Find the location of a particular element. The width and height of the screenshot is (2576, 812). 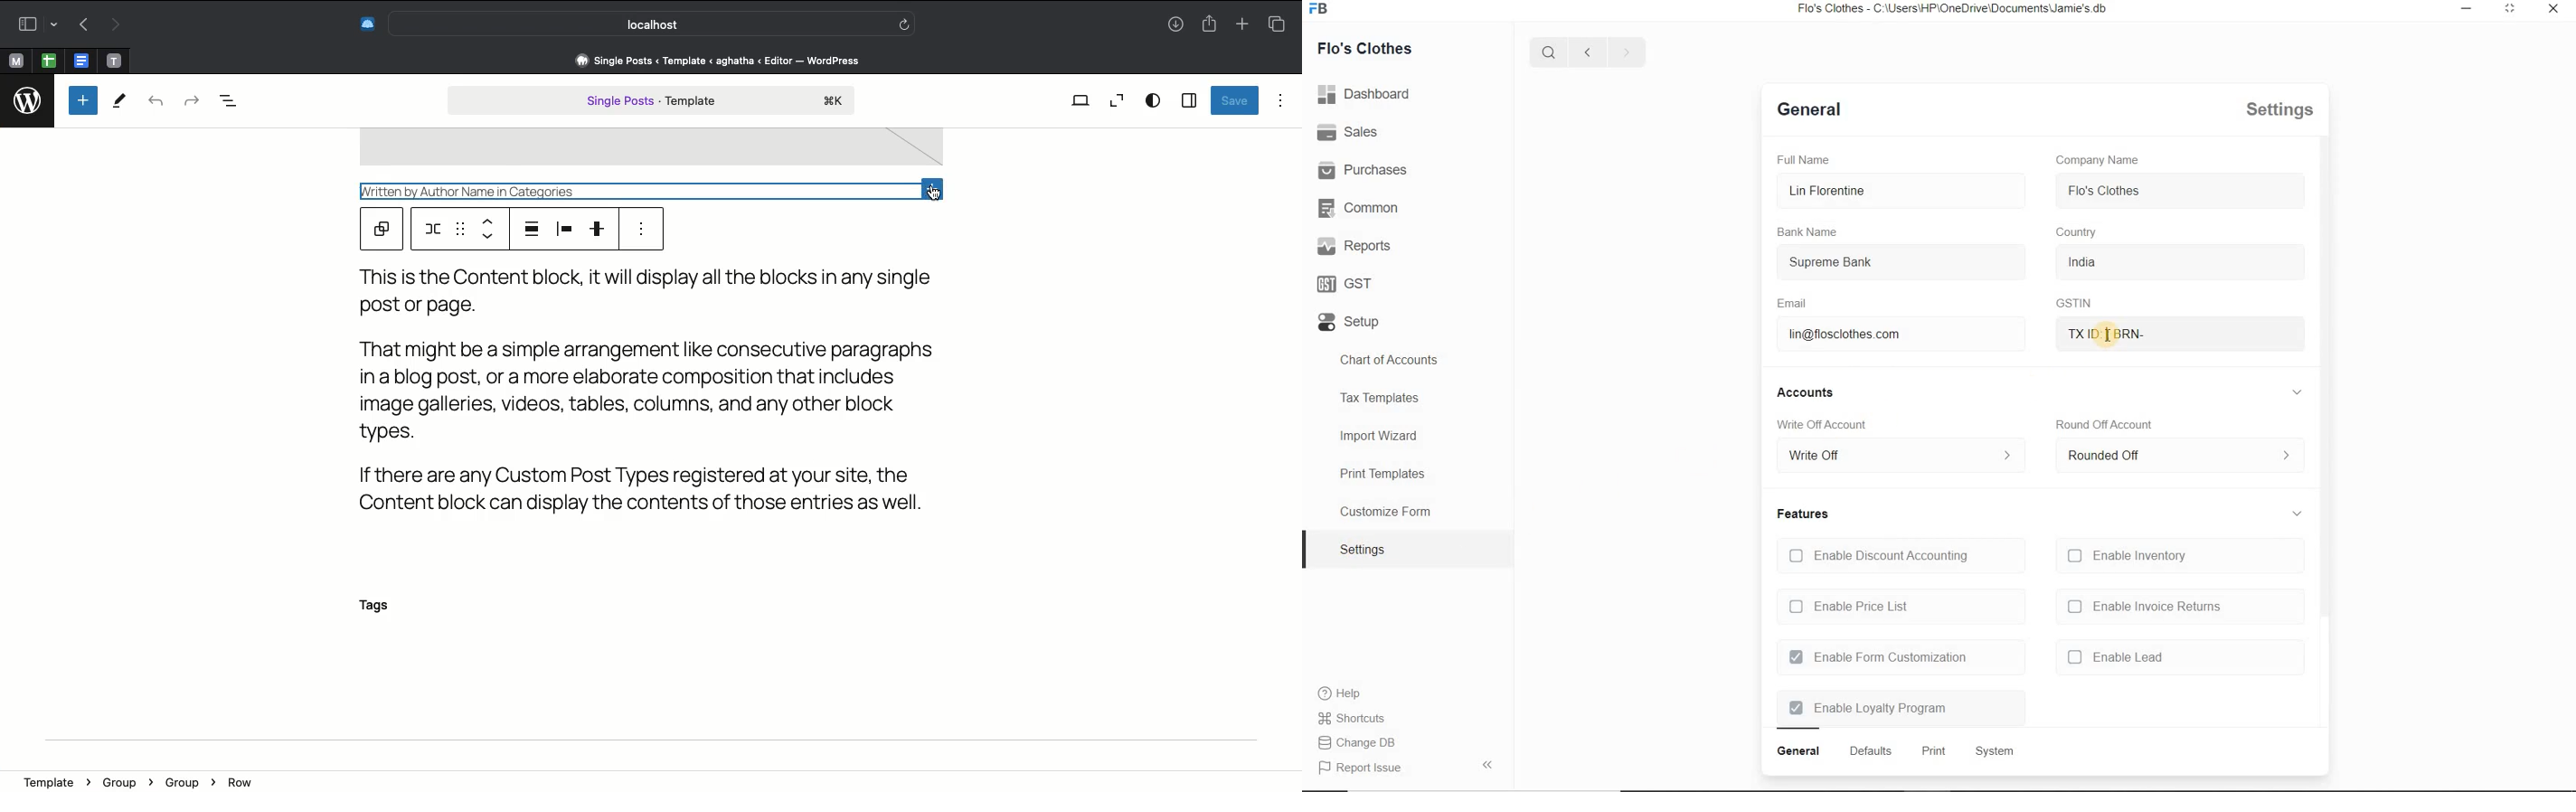

Setup is located at coordinates (1352, 320).